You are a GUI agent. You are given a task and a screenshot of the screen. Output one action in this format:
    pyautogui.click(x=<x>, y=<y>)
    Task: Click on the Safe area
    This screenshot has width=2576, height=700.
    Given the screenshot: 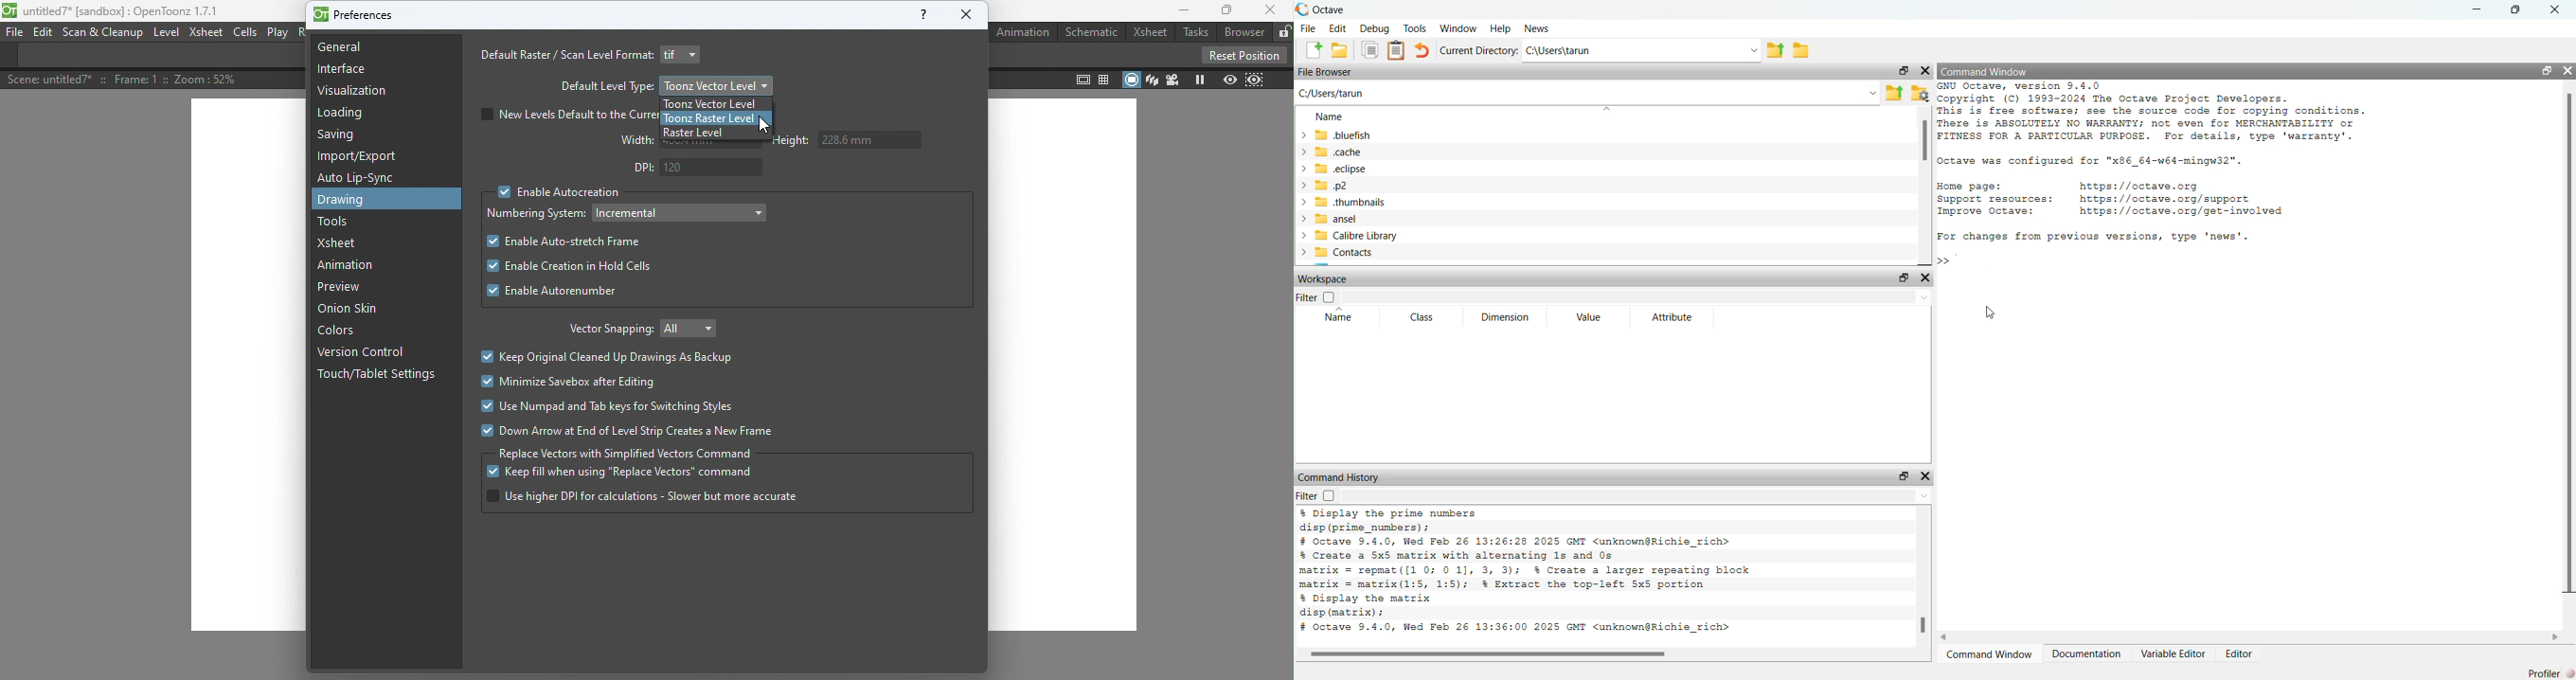 What is the action you would take?
    pyautogui.click(x=1082, y=80)
    